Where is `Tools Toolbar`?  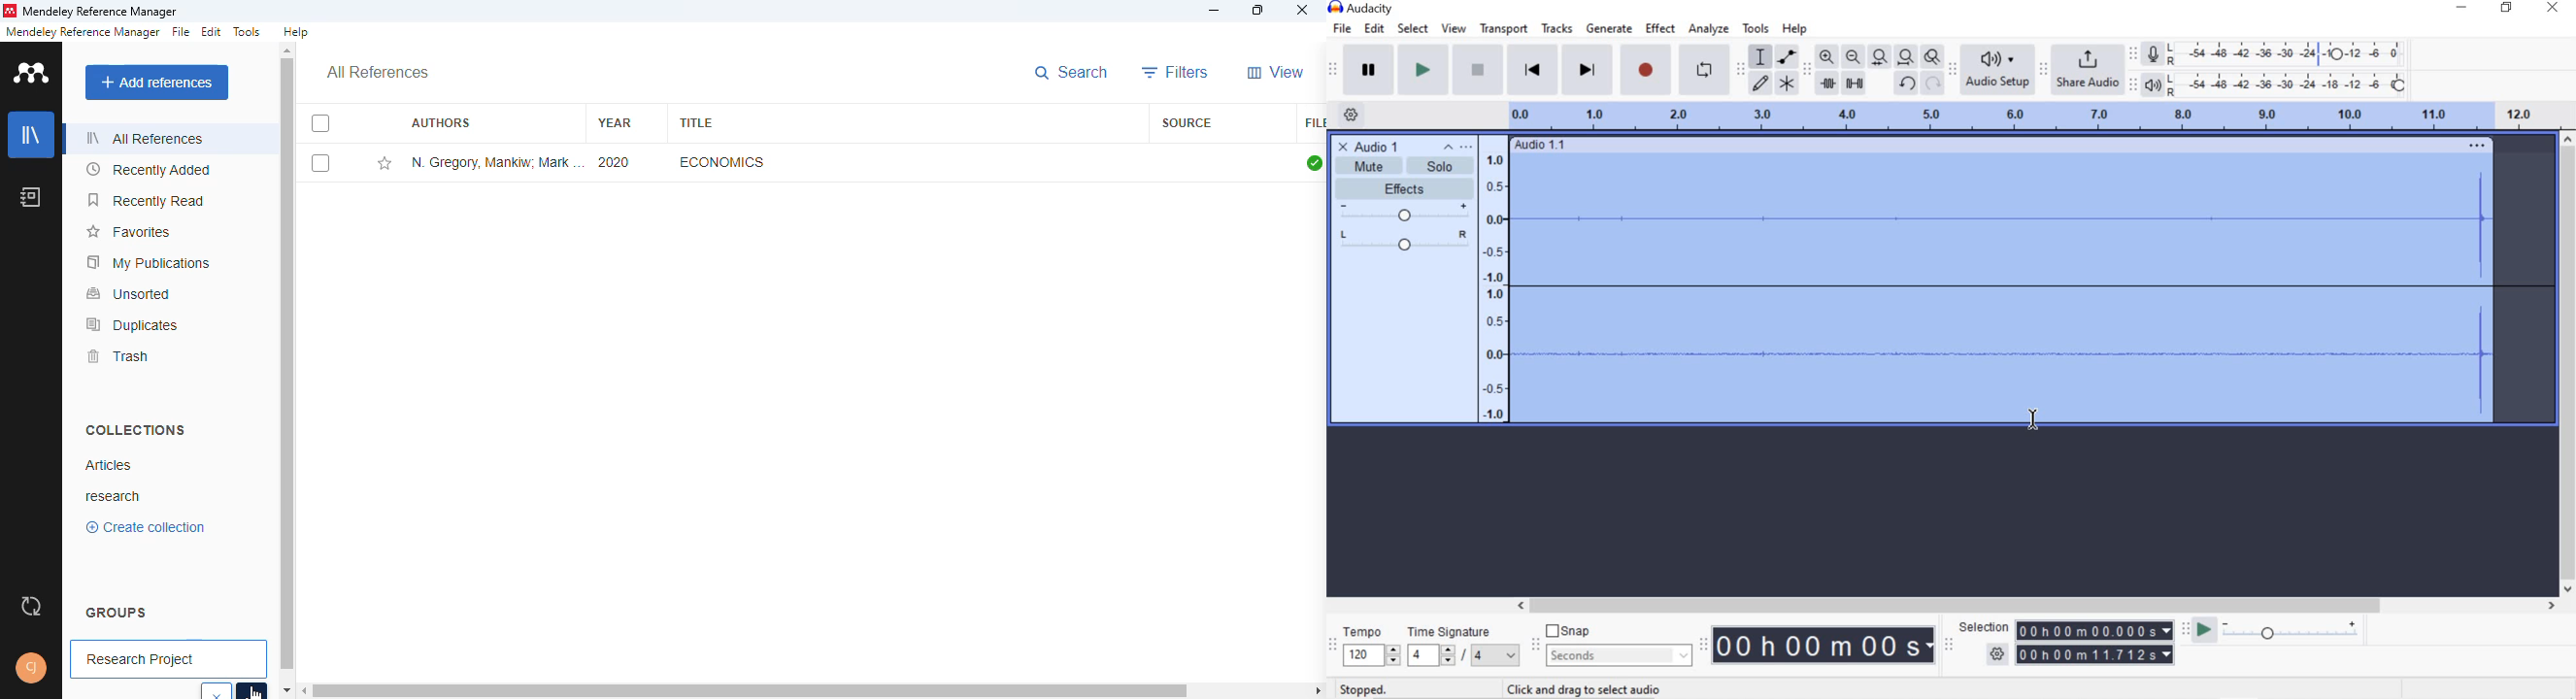
Tools Toolbar is located at coordinates (1741, 66).